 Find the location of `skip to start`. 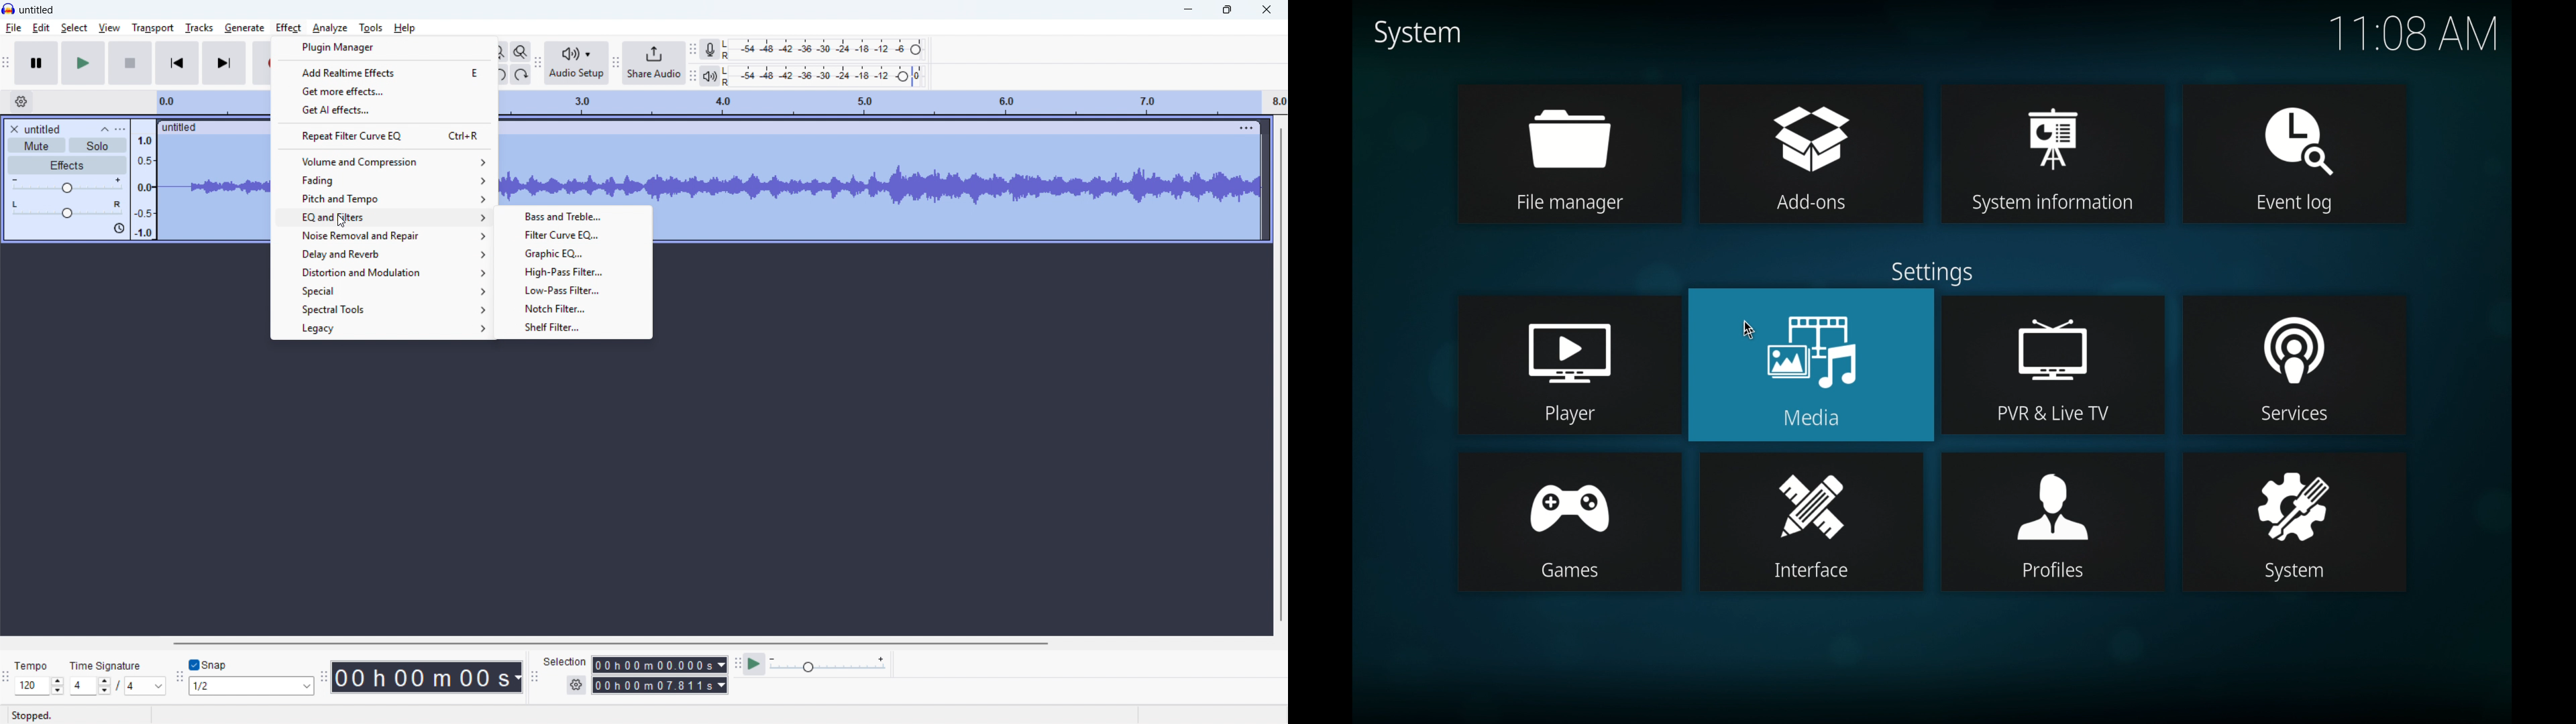

skip to start is located at coordinates (177, 63).